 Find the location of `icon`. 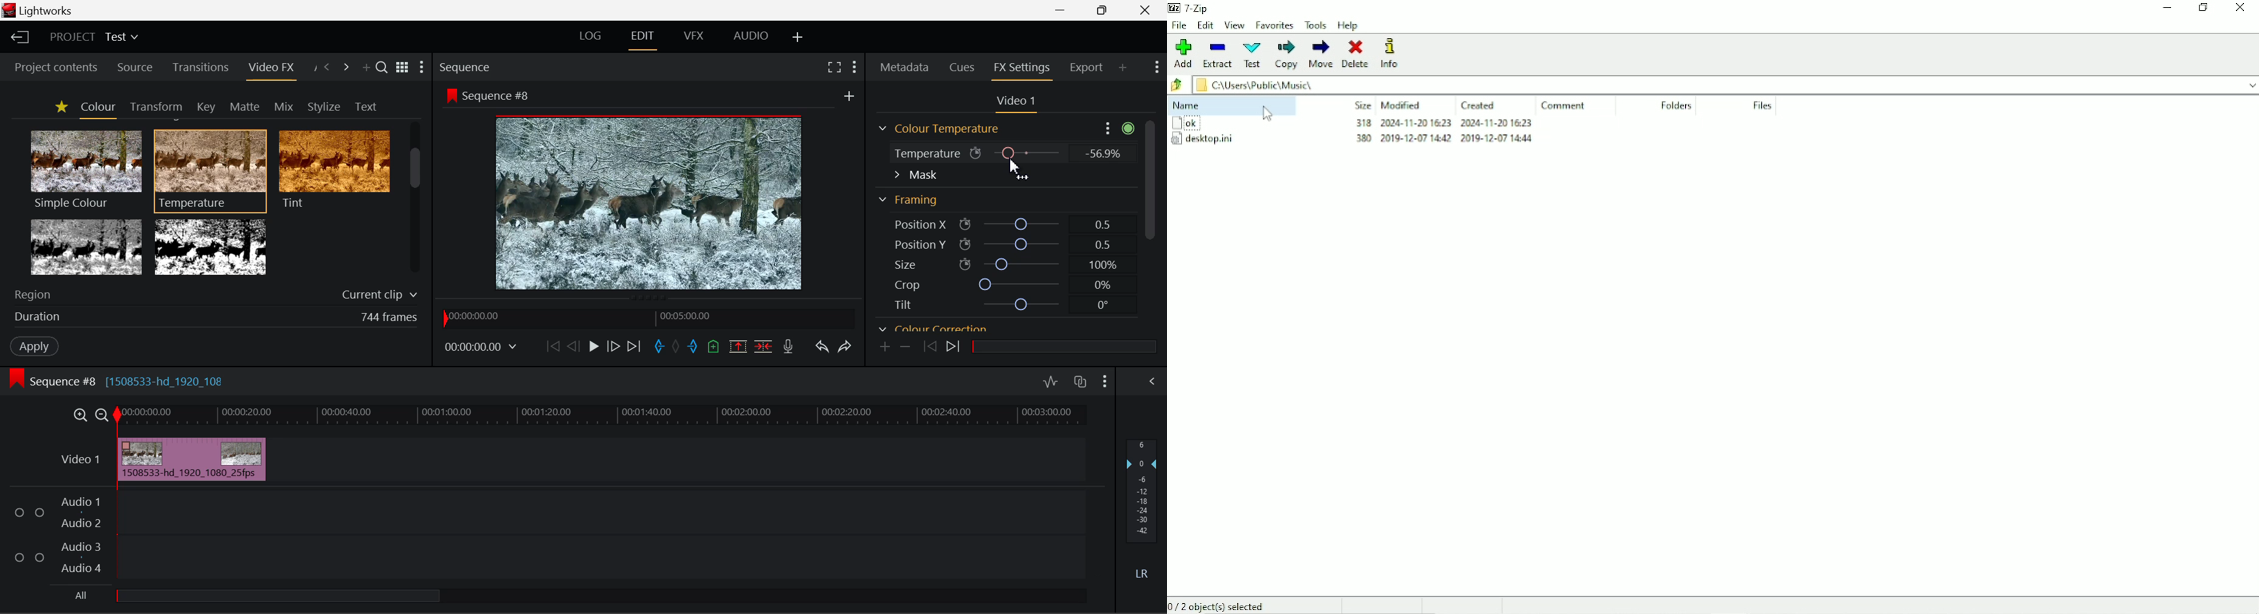

icon is located at coordinates (965, 244).